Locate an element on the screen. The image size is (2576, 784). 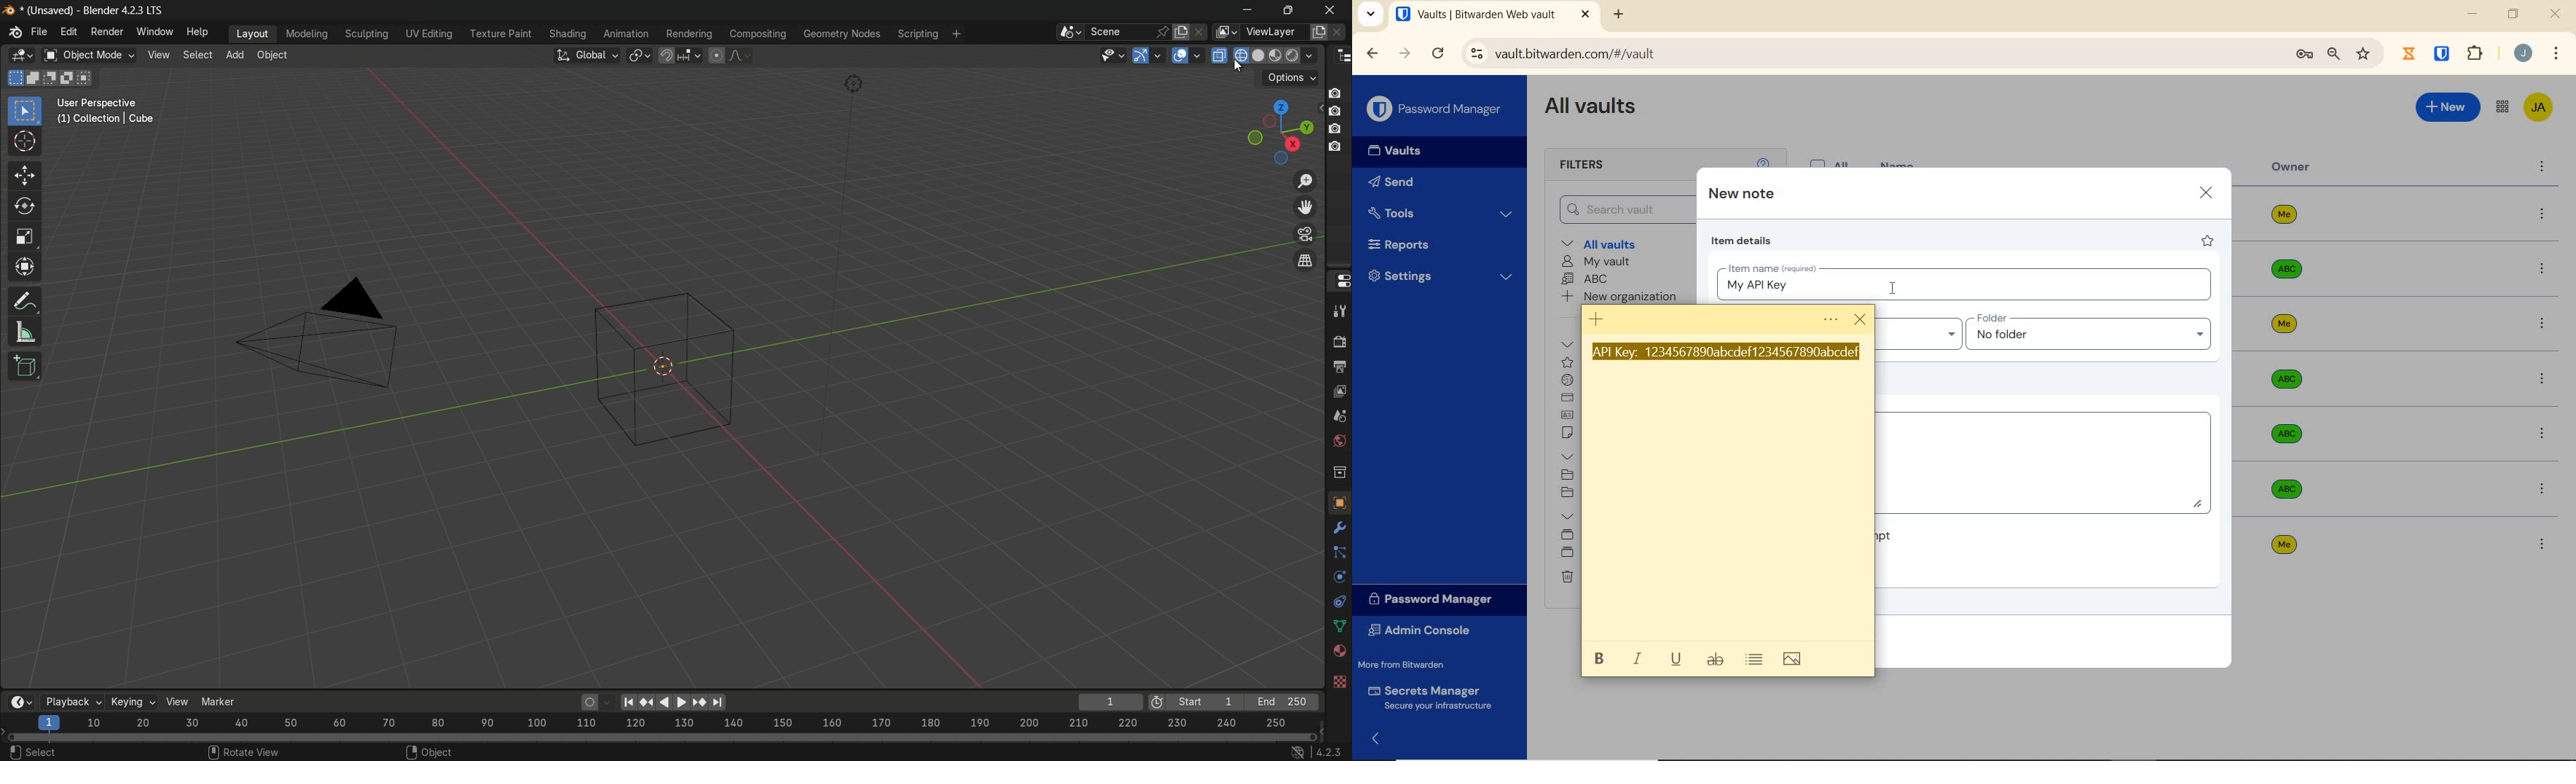
Filters is located at coordinates (1585, 165).